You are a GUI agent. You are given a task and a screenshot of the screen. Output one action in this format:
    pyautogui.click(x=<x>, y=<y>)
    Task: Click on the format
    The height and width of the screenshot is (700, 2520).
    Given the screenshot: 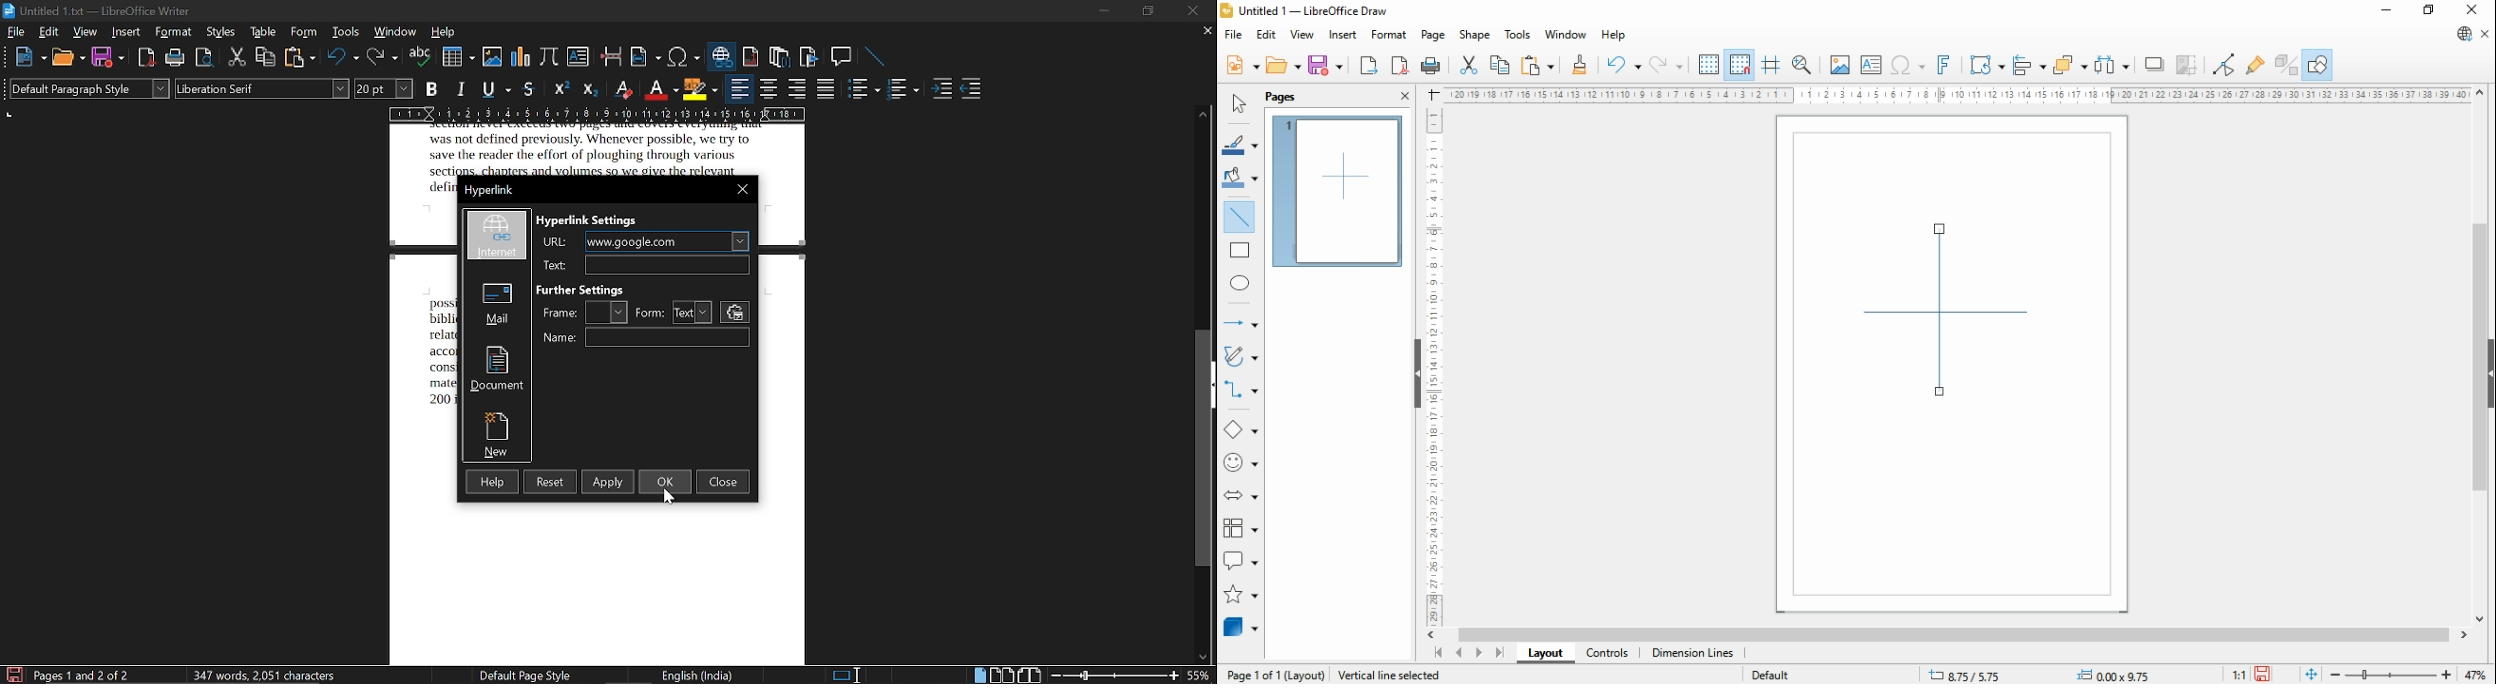 What is the action you would take?
    pyautogui.click(x=1390, y=35)
    